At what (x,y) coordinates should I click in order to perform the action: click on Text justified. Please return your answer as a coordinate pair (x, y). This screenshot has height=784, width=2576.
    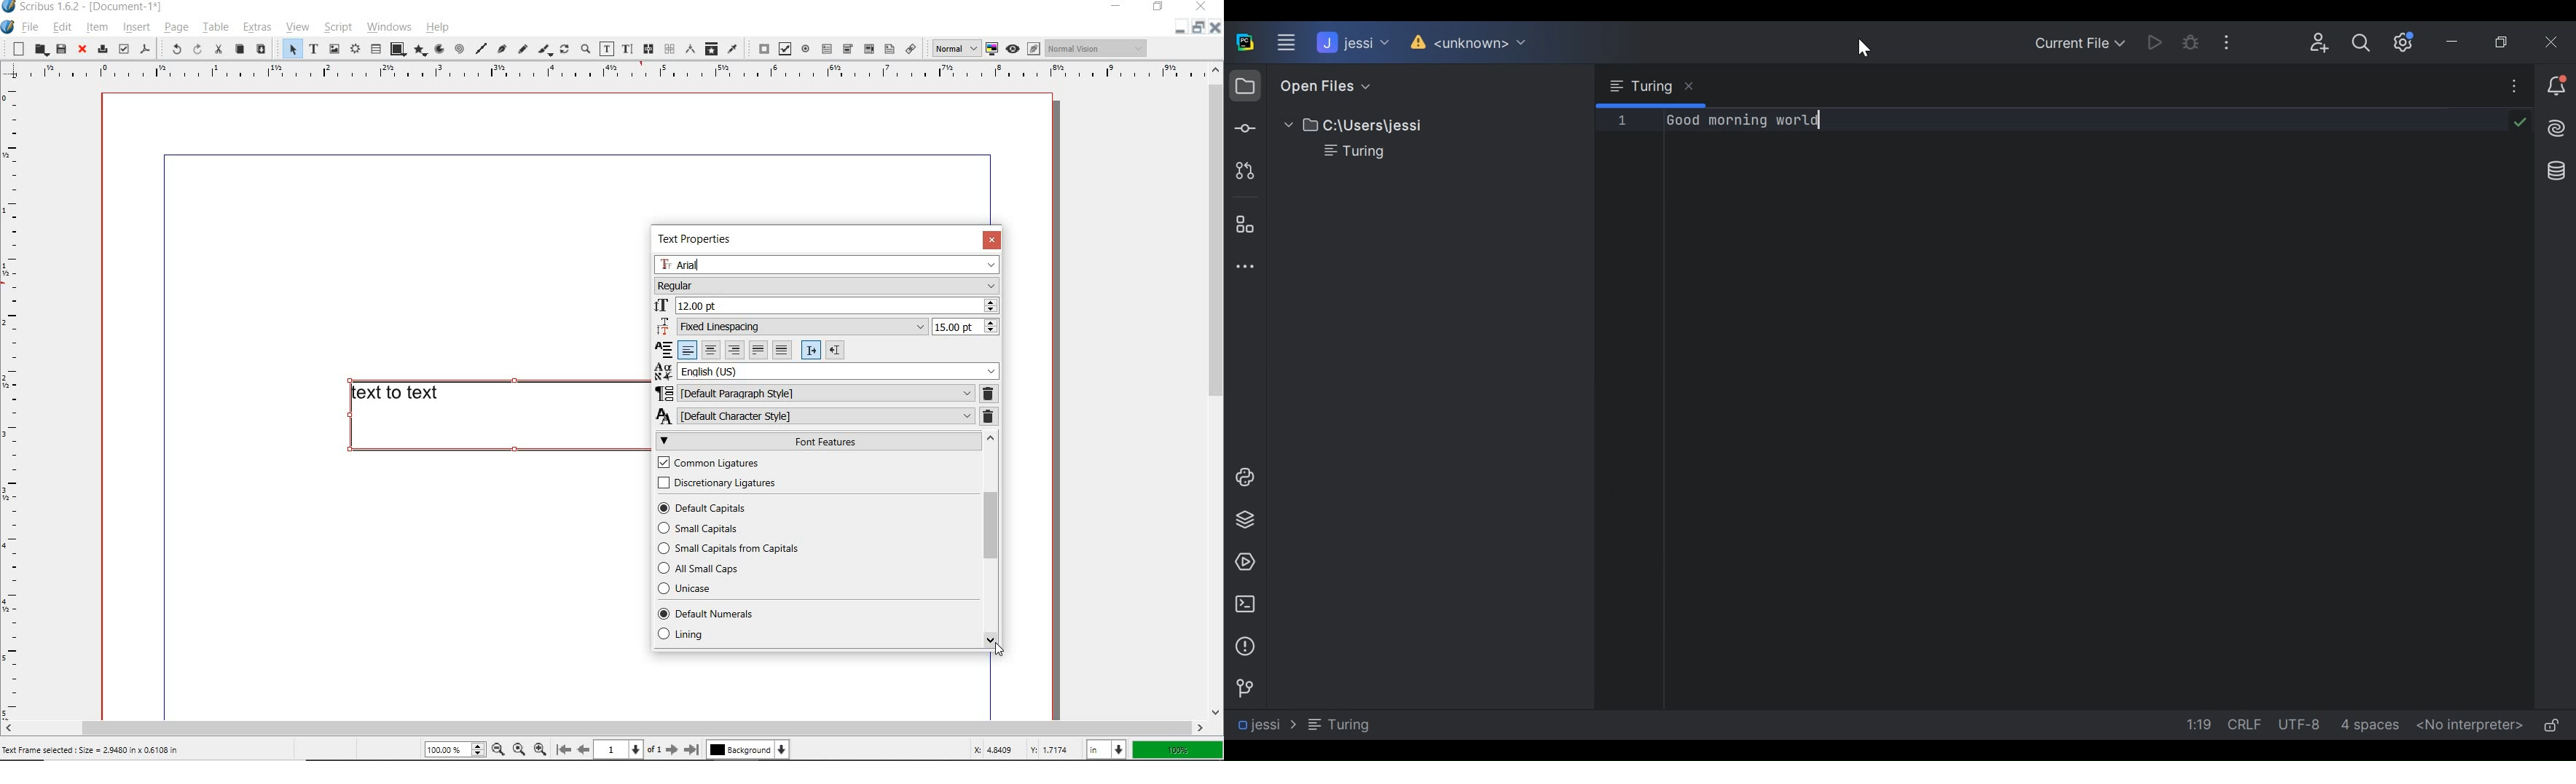
    Looking at the image, I should click on (758, 349).